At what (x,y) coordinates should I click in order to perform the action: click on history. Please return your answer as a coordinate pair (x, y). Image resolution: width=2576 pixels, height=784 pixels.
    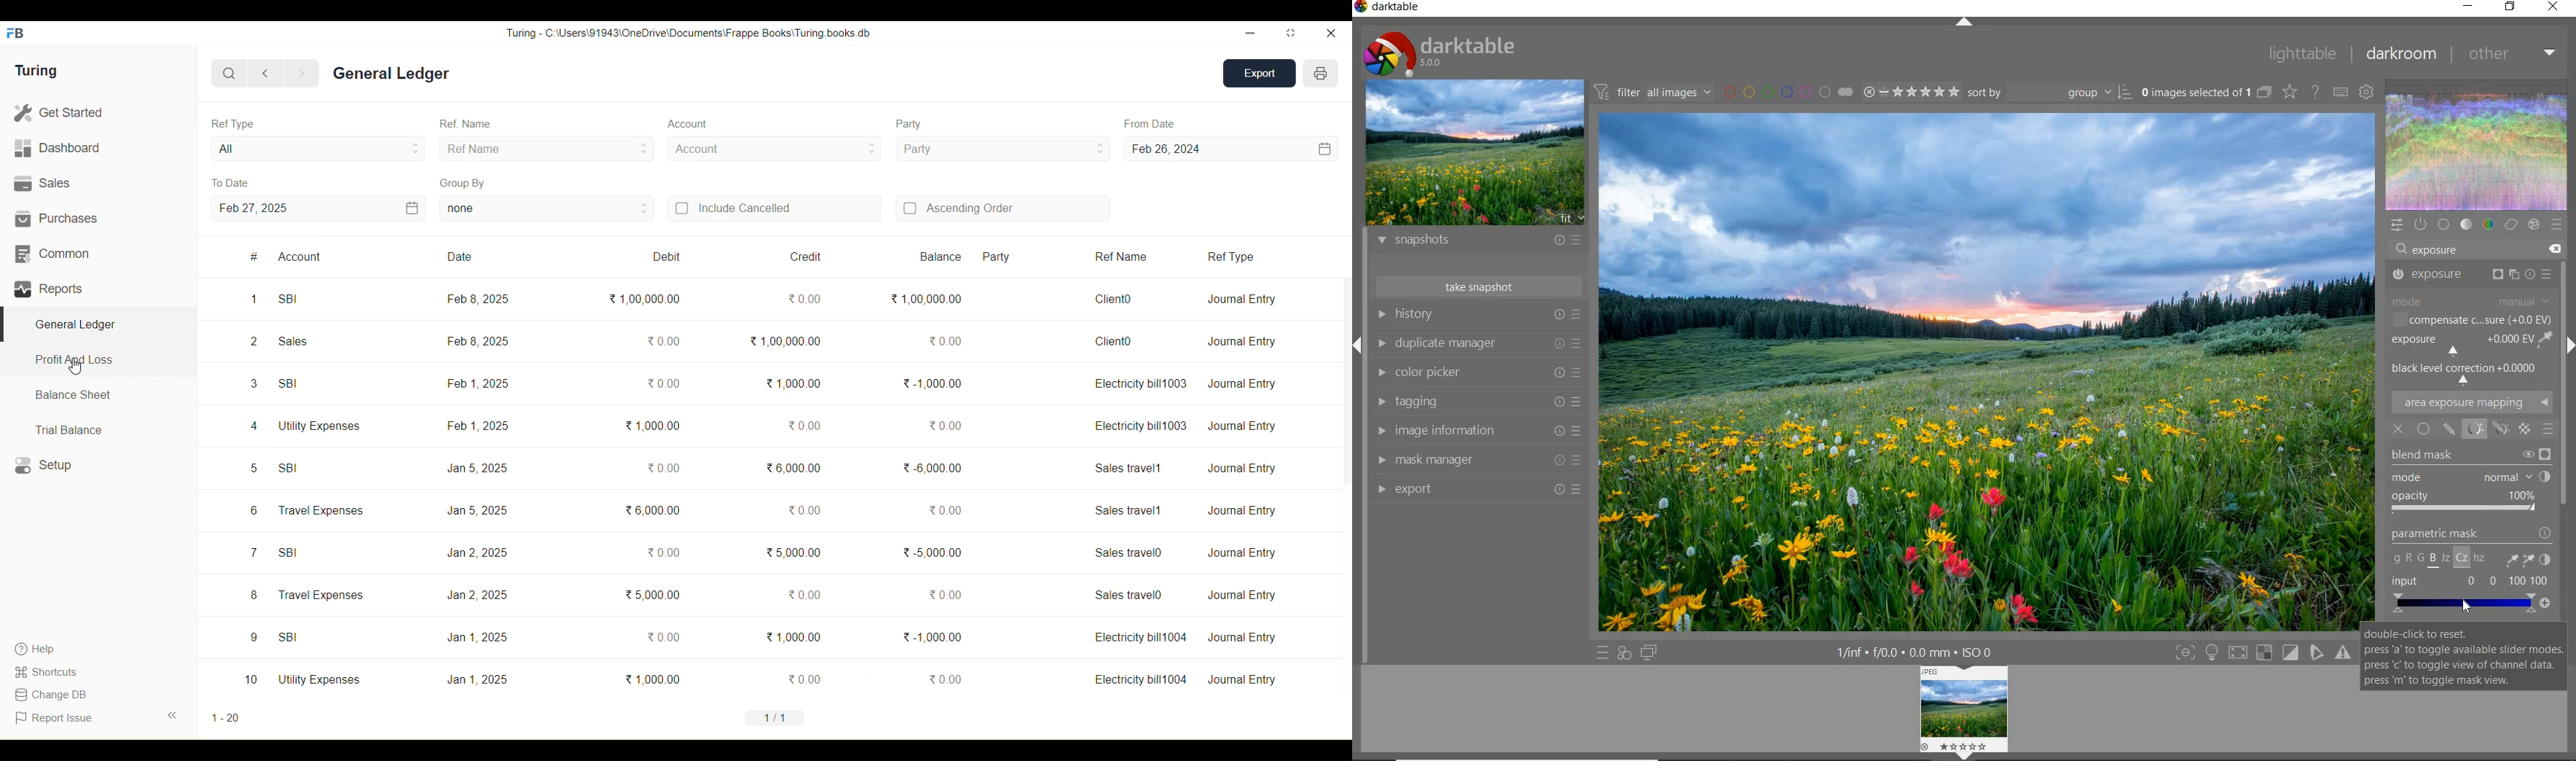
    Looking at the image, I should click on (1477, 314).